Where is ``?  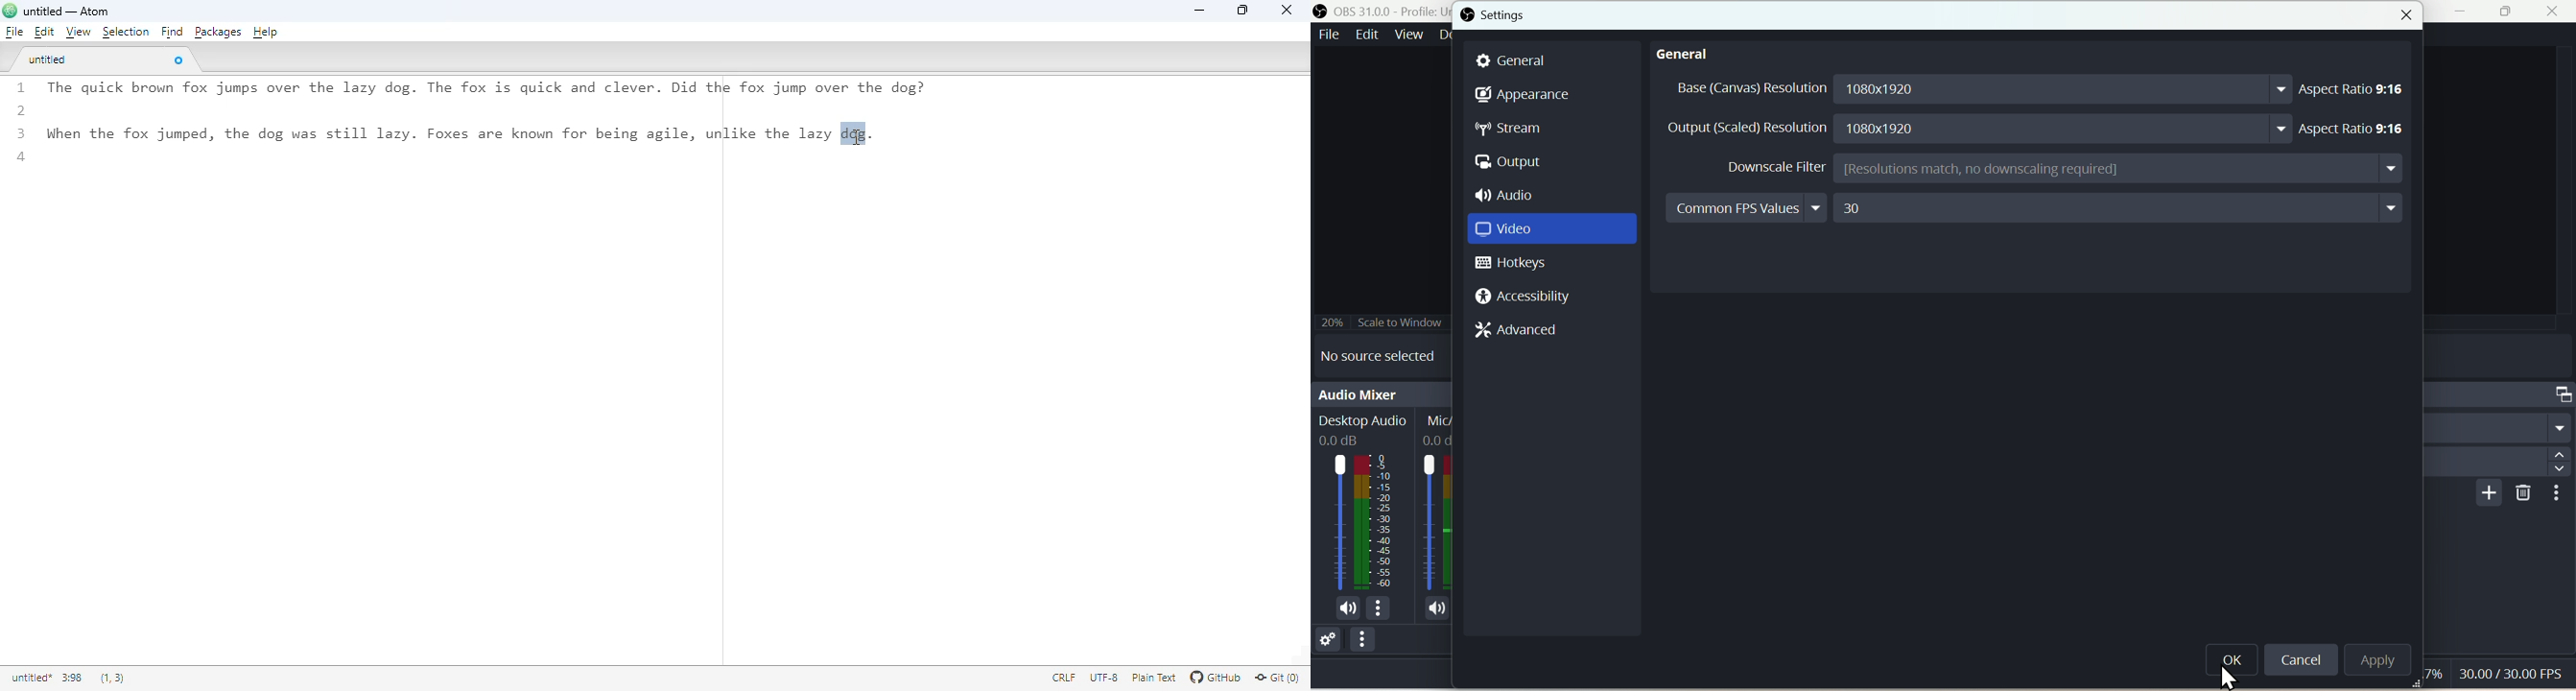  is located at coordinates (2558, 494).